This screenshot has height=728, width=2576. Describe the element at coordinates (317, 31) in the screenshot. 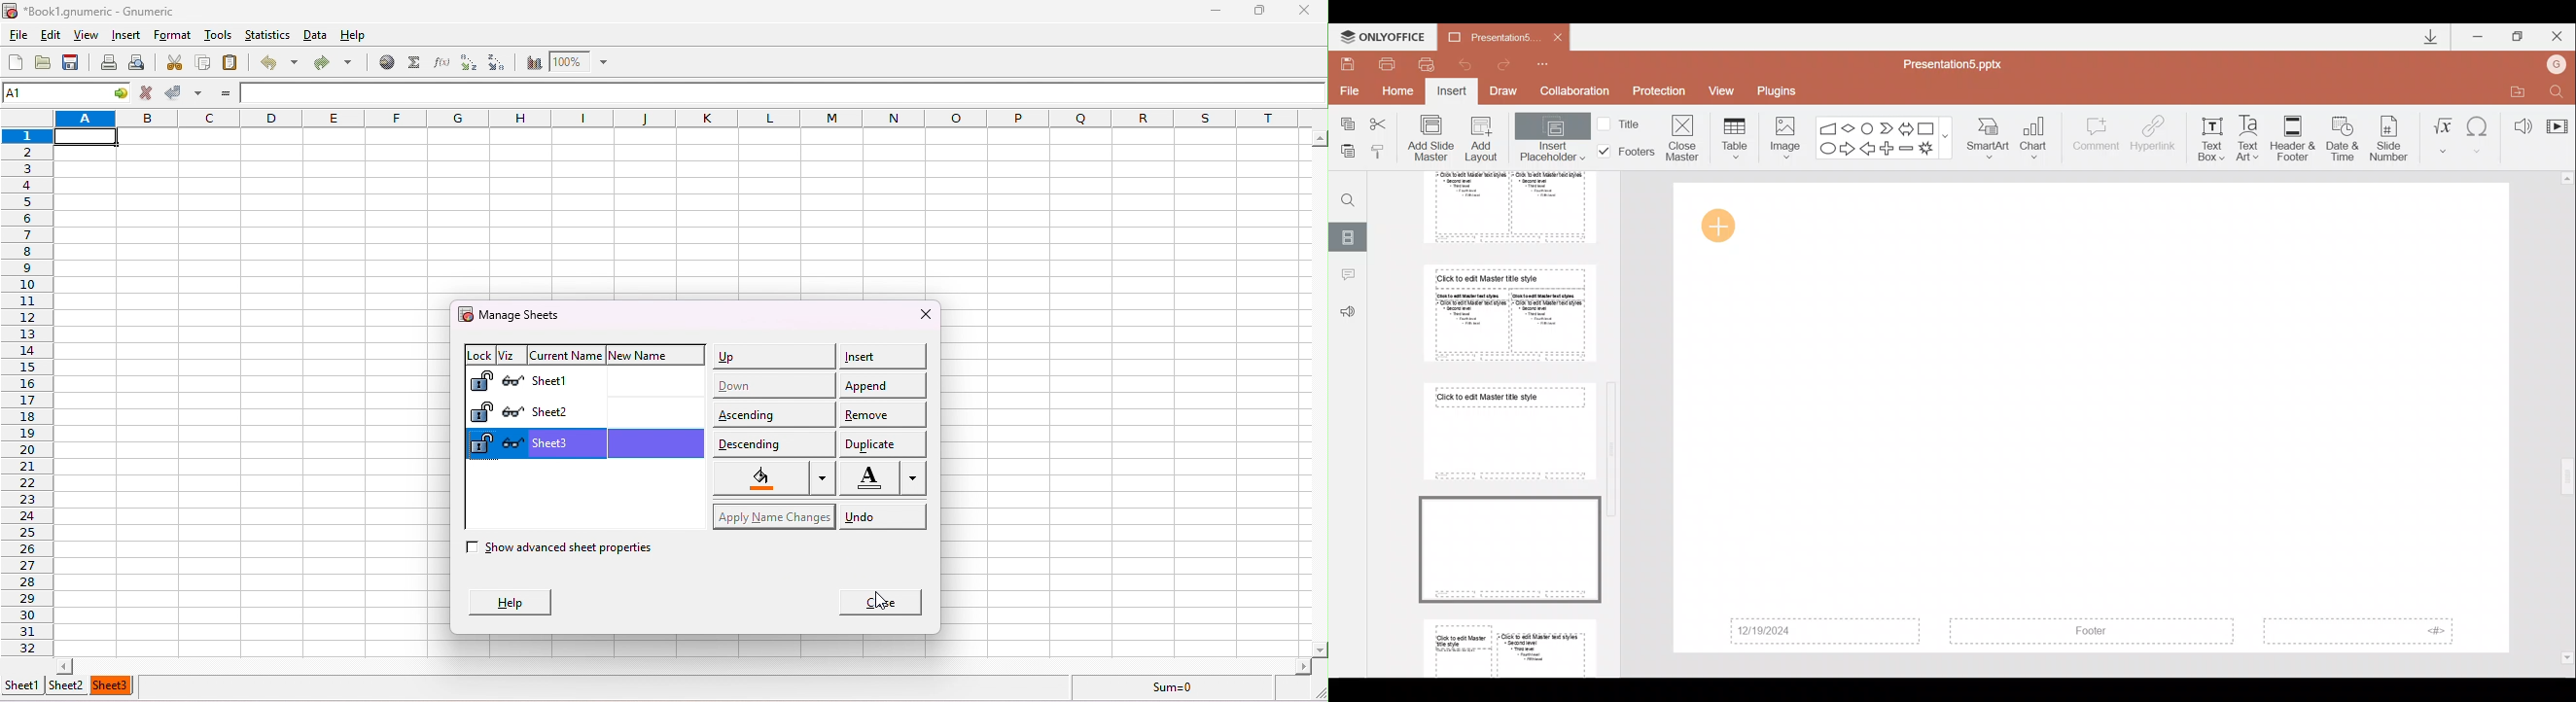

I see `data` at that location.